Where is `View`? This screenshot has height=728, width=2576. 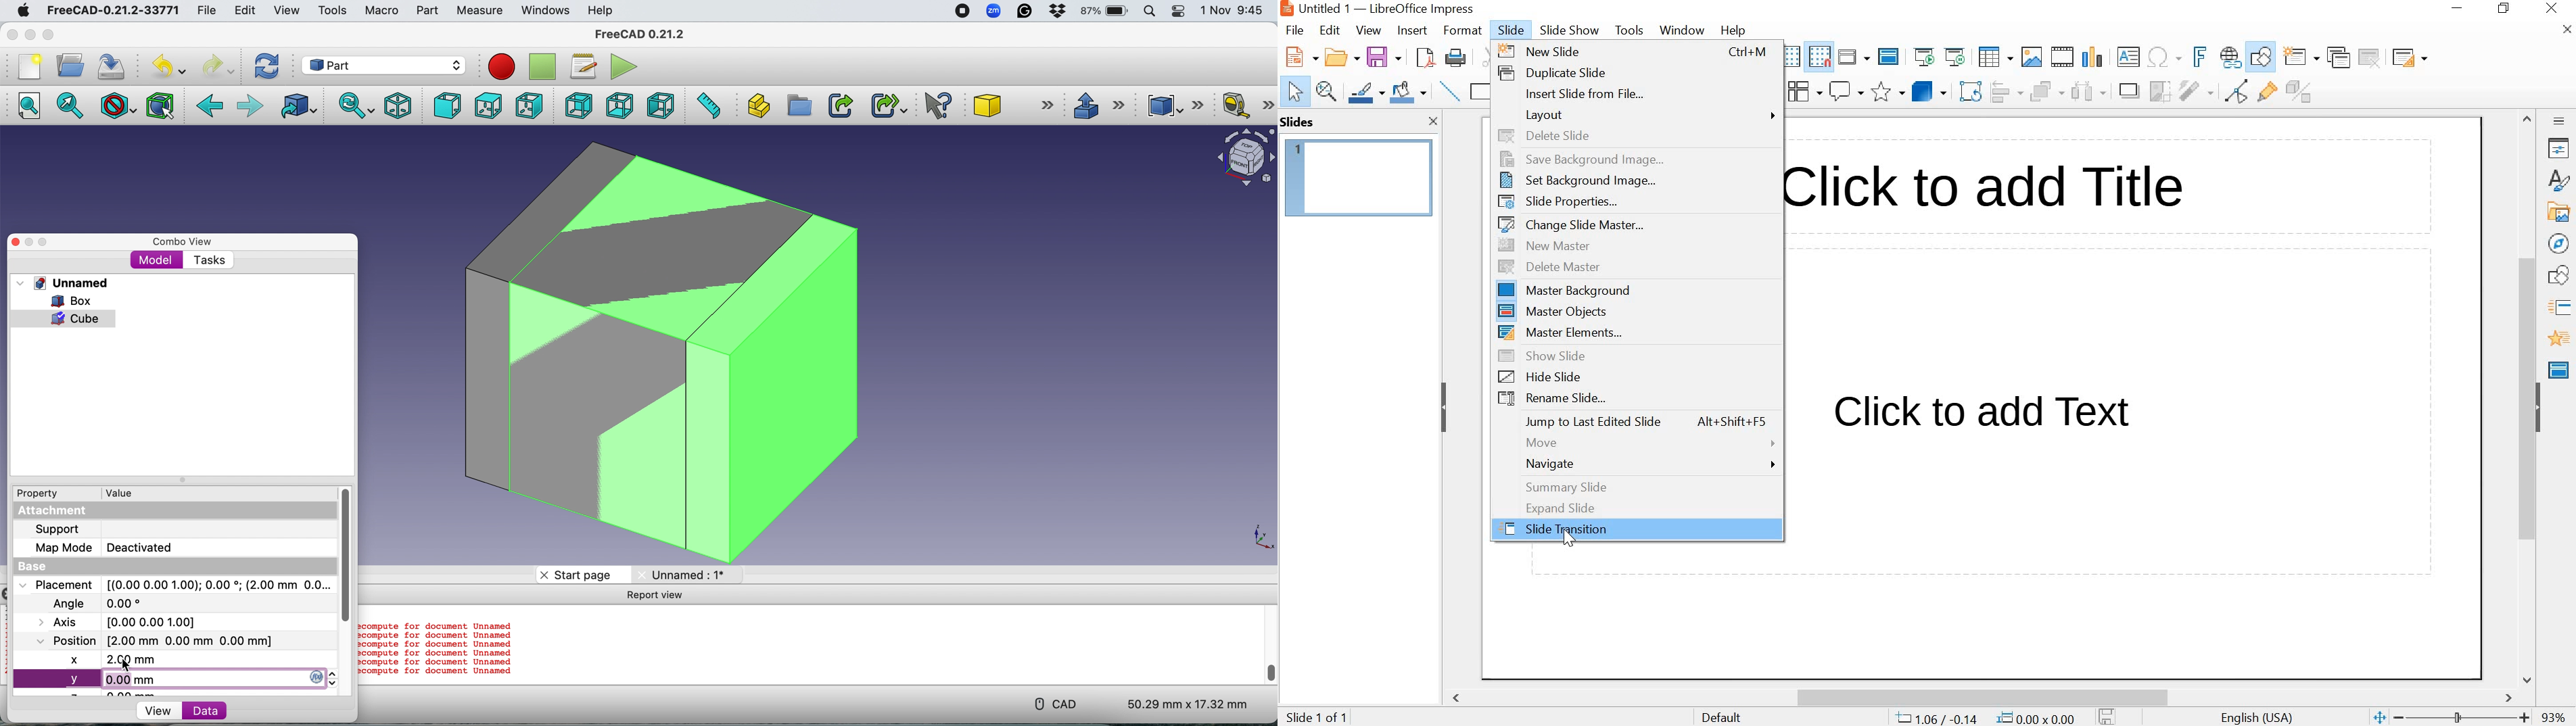
View is located at coordinates (155, 710).